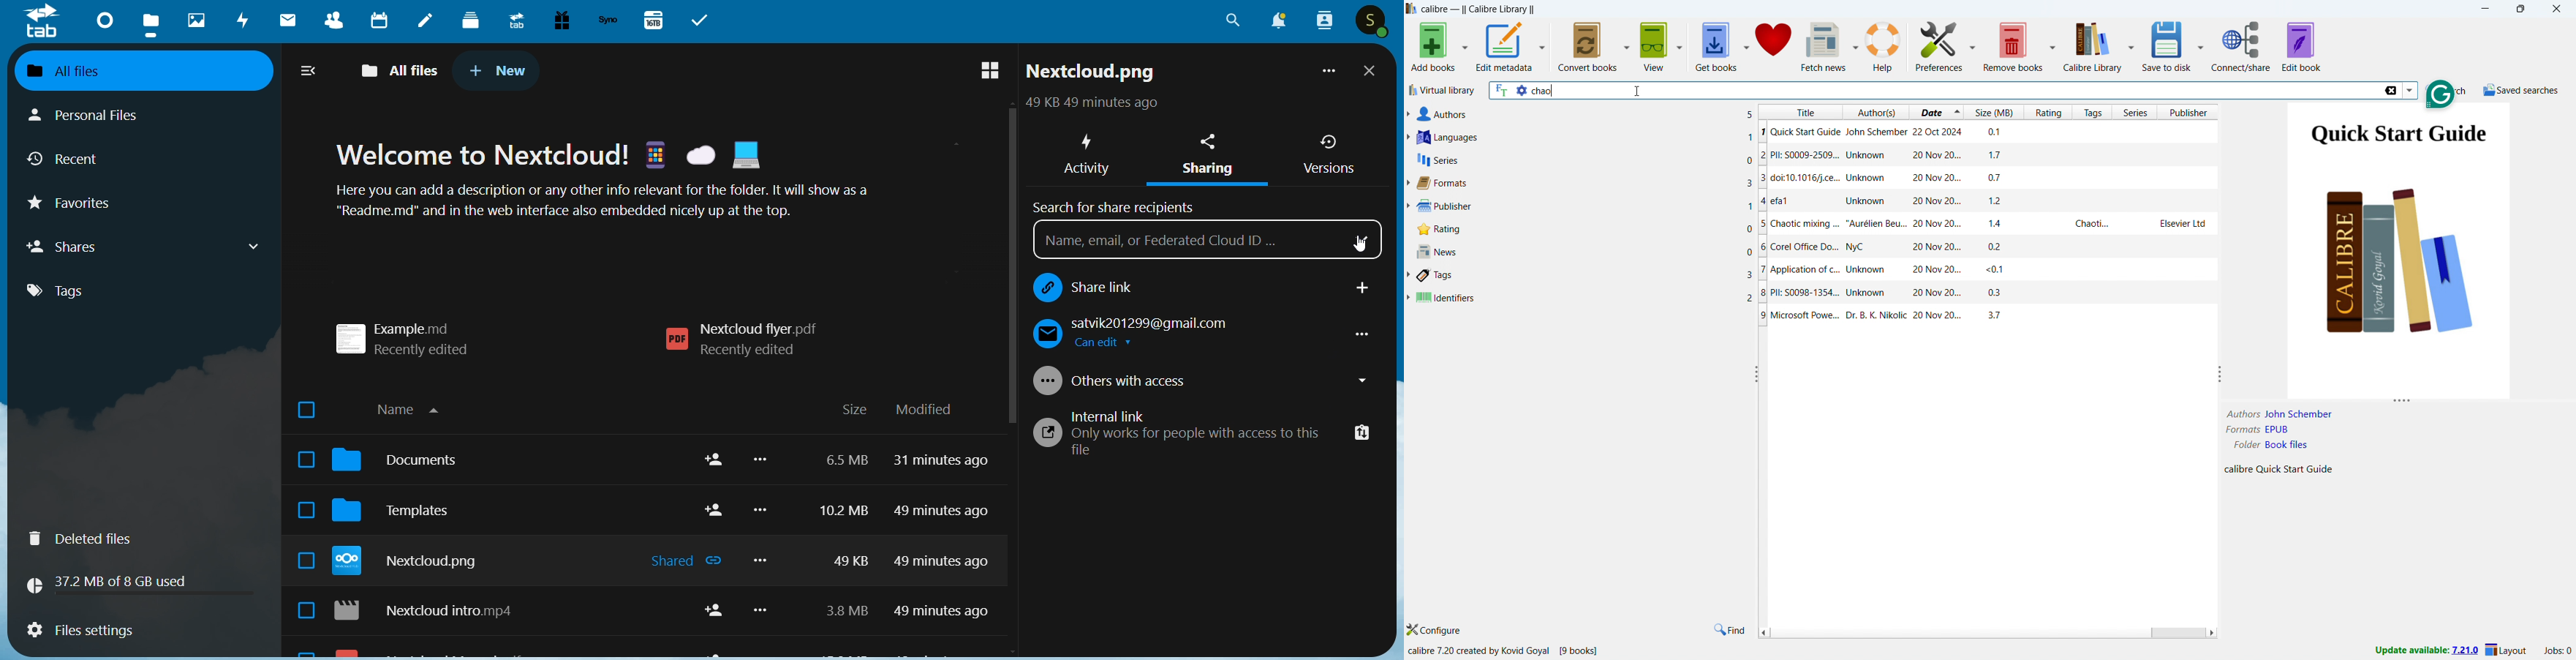 This screenshot has width=2576, height=672. What do you see at coordinates (1364, 237) in the screenshot?
I see `dropdown` at bounding box center [1364, 237].